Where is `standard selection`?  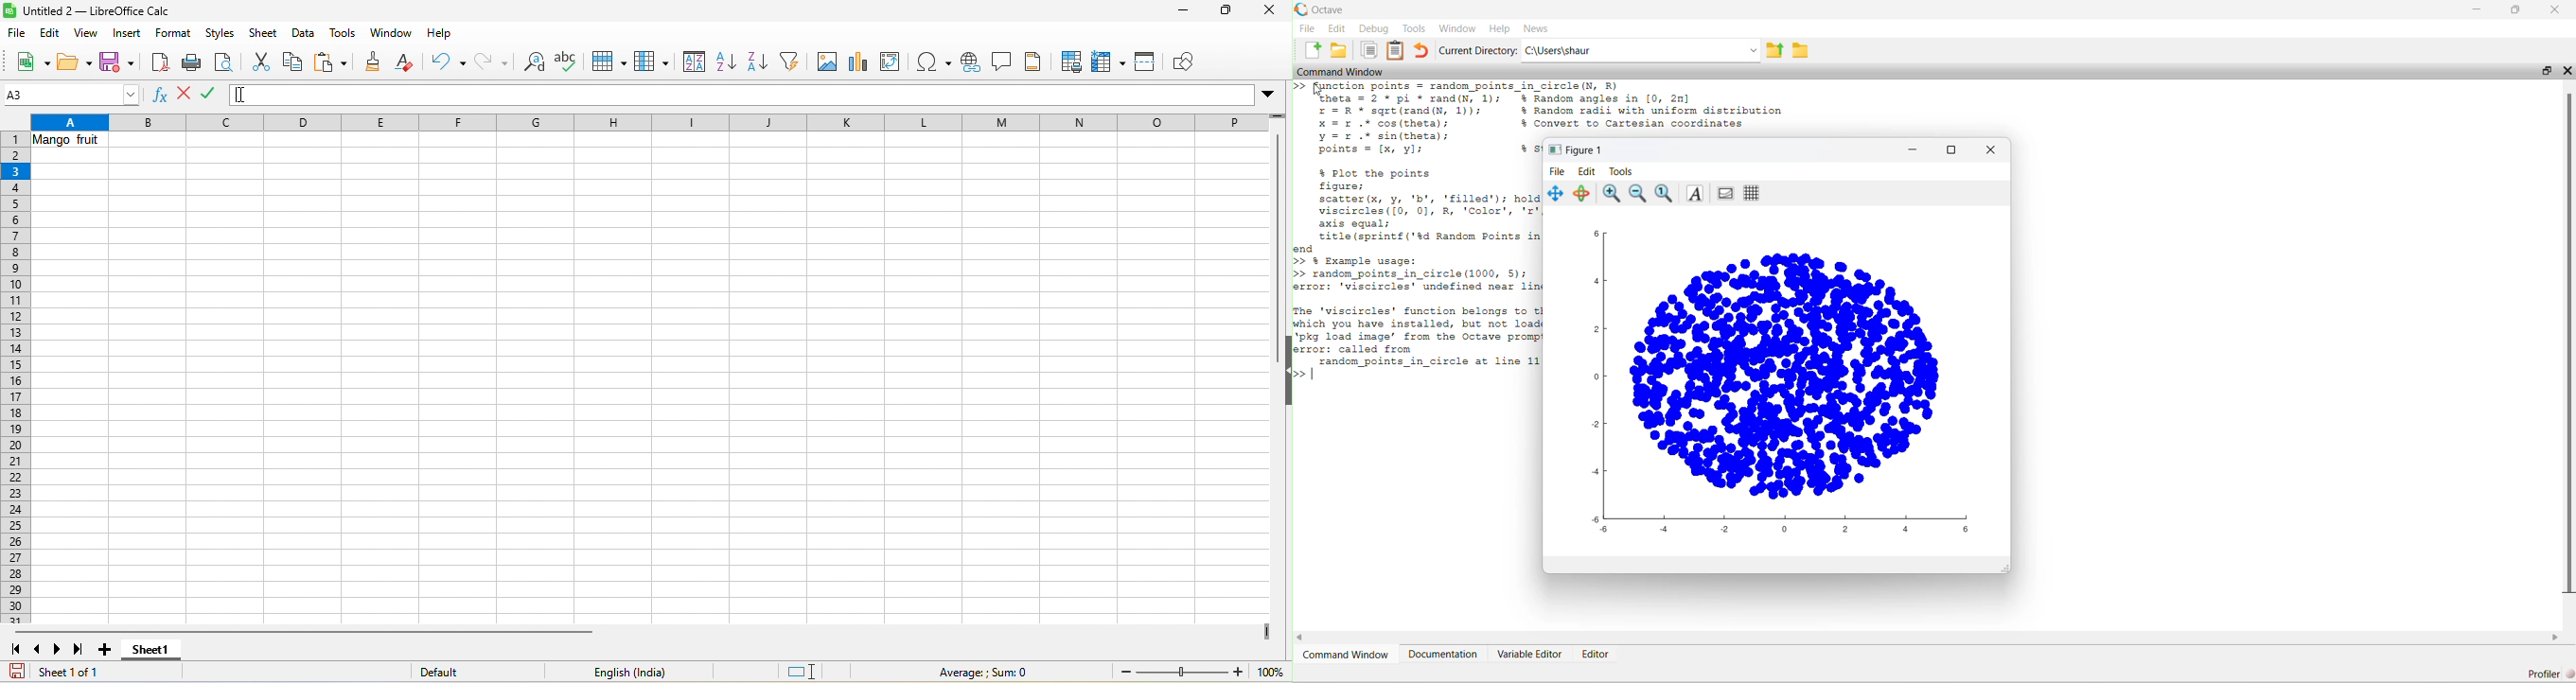 standard selection is located at coordinates (807, 671).